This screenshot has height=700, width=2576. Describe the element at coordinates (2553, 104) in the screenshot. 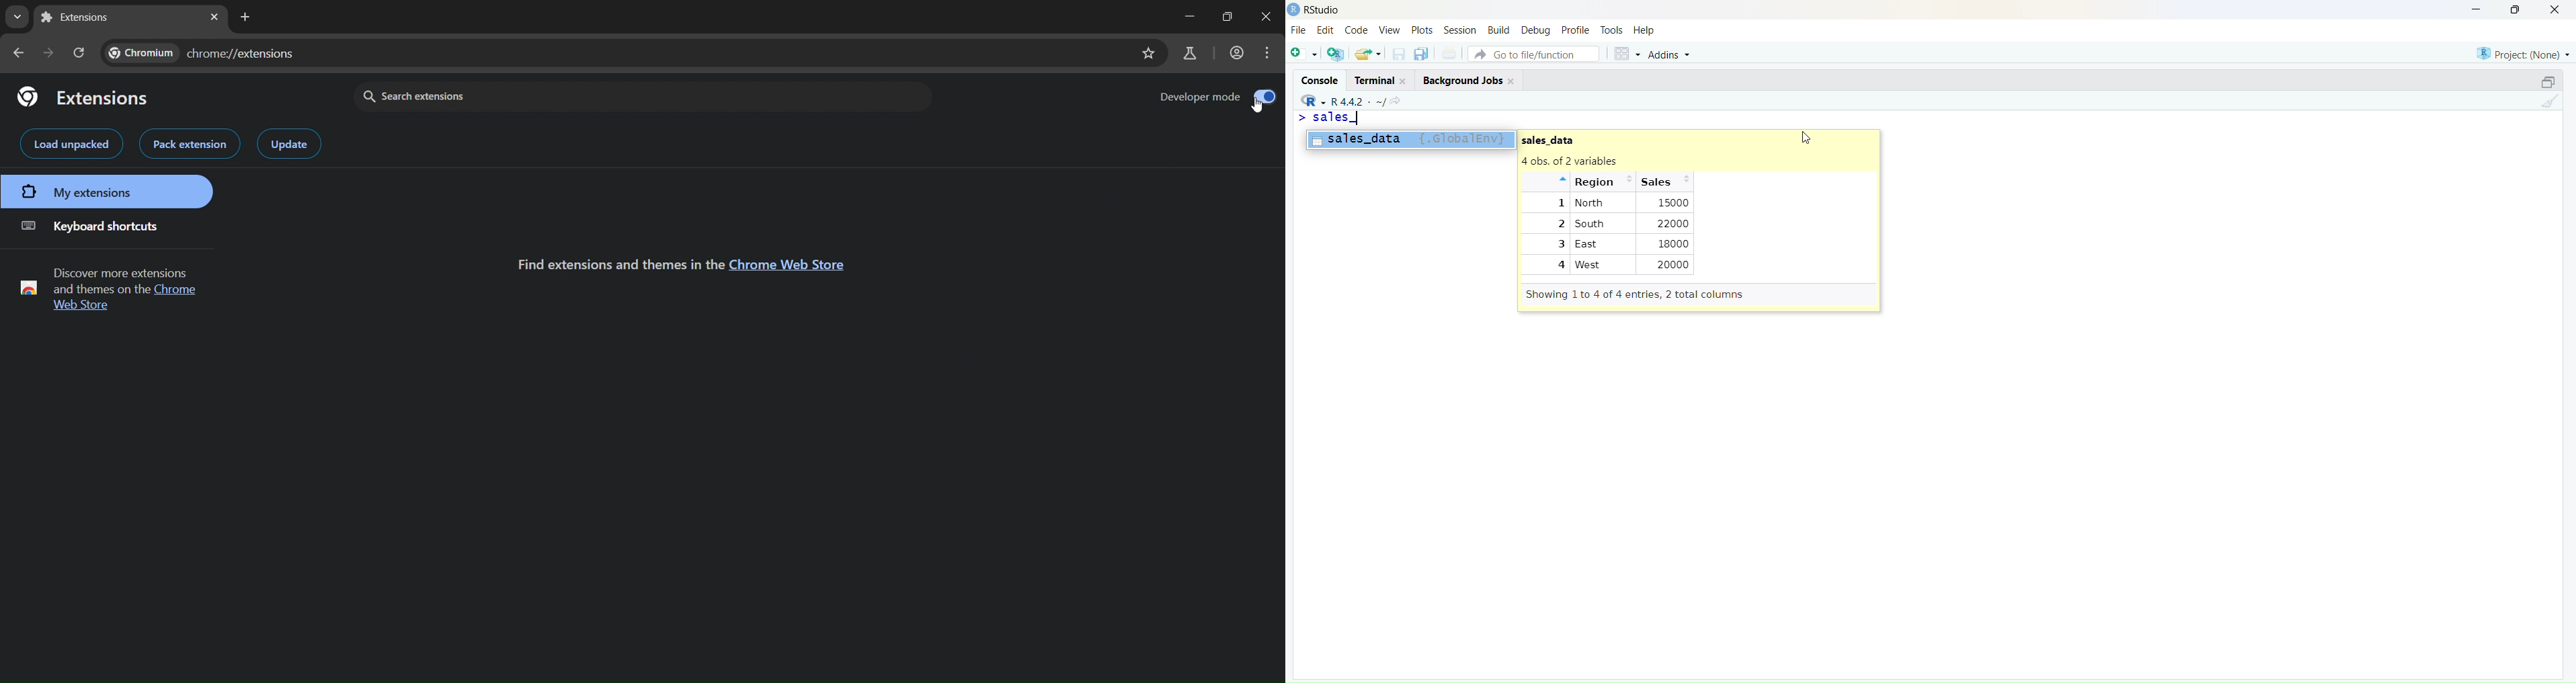

I see `clear` at that location.